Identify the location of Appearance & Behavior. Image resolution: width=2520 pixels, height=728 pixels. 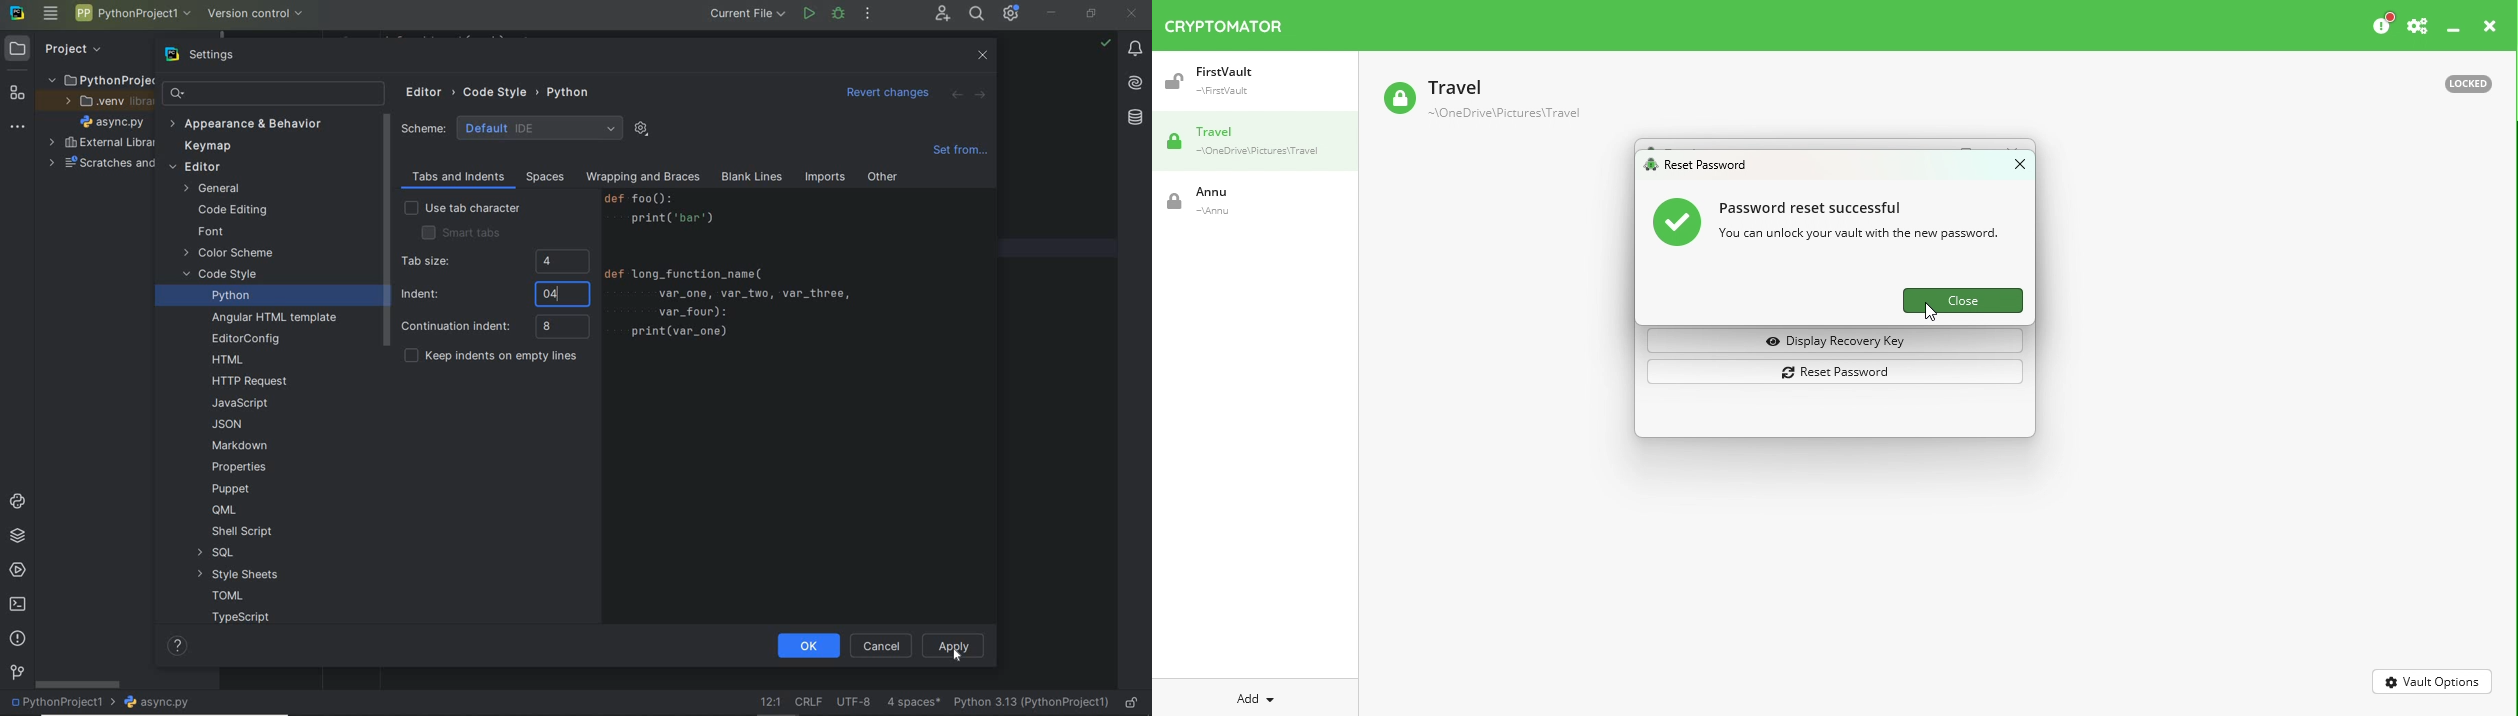
(246, 126).